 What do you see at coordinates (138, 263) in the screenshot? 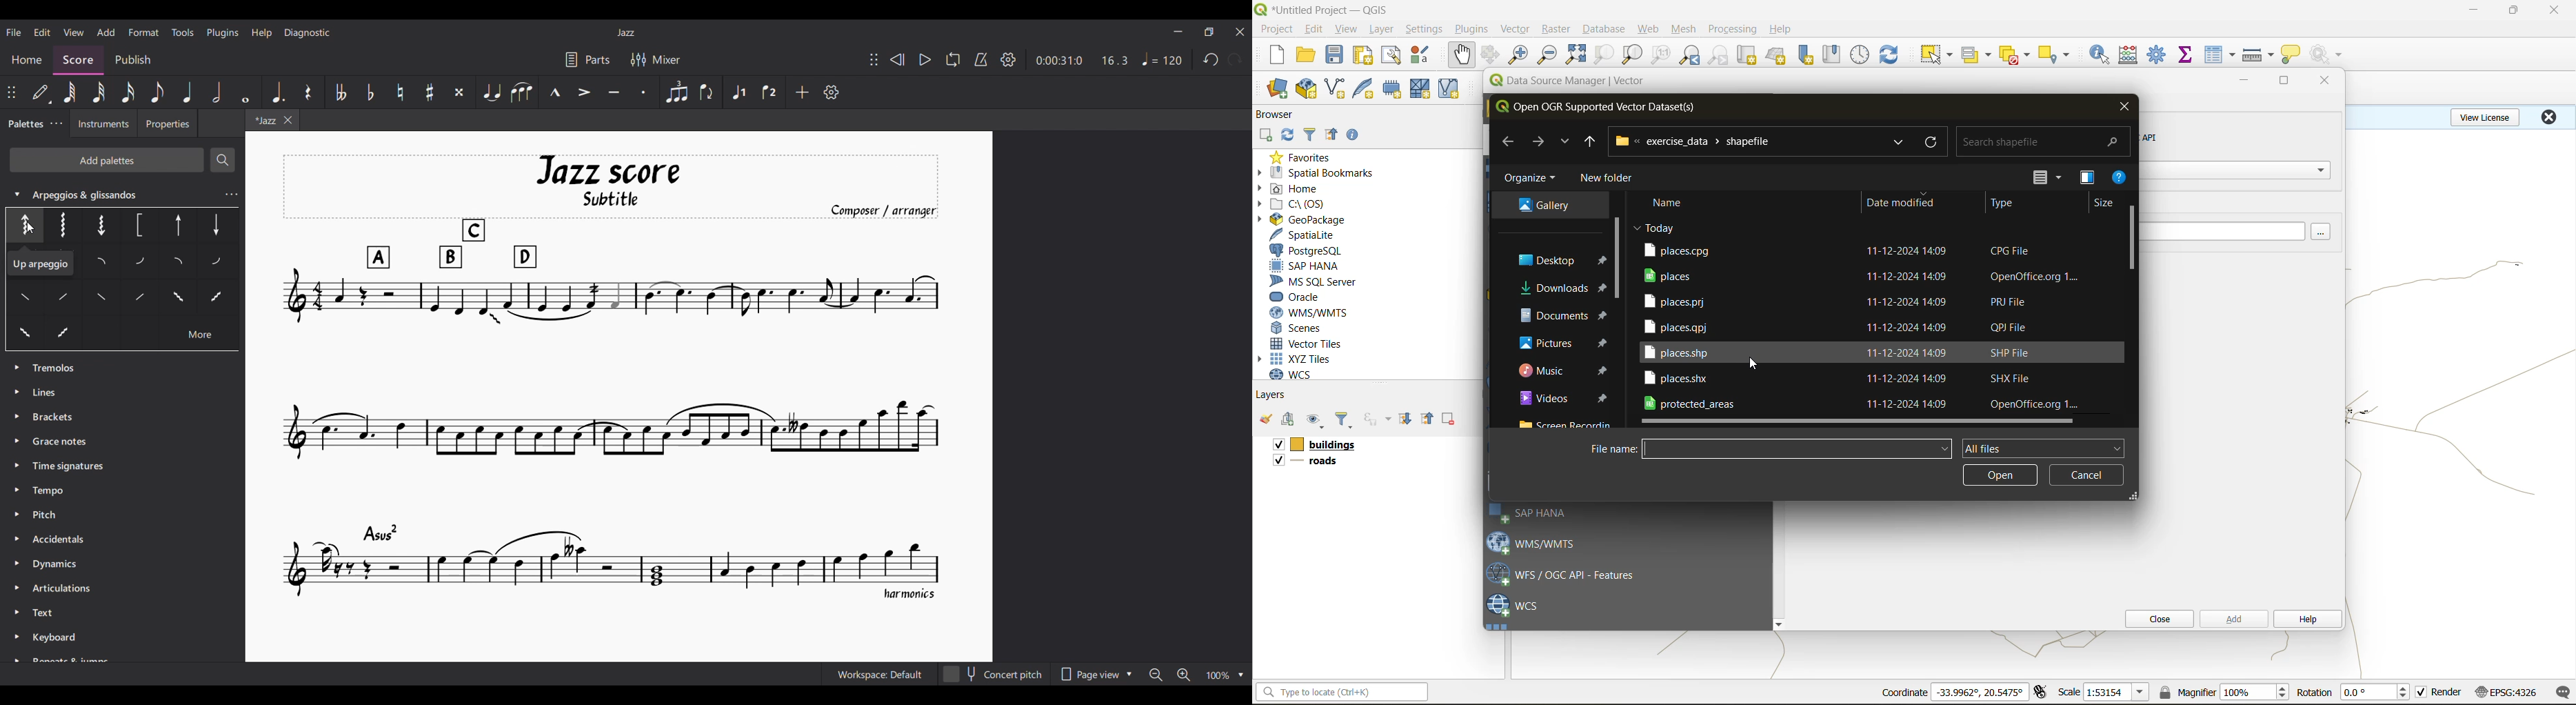
I see `` at bounding box center [138, 263].